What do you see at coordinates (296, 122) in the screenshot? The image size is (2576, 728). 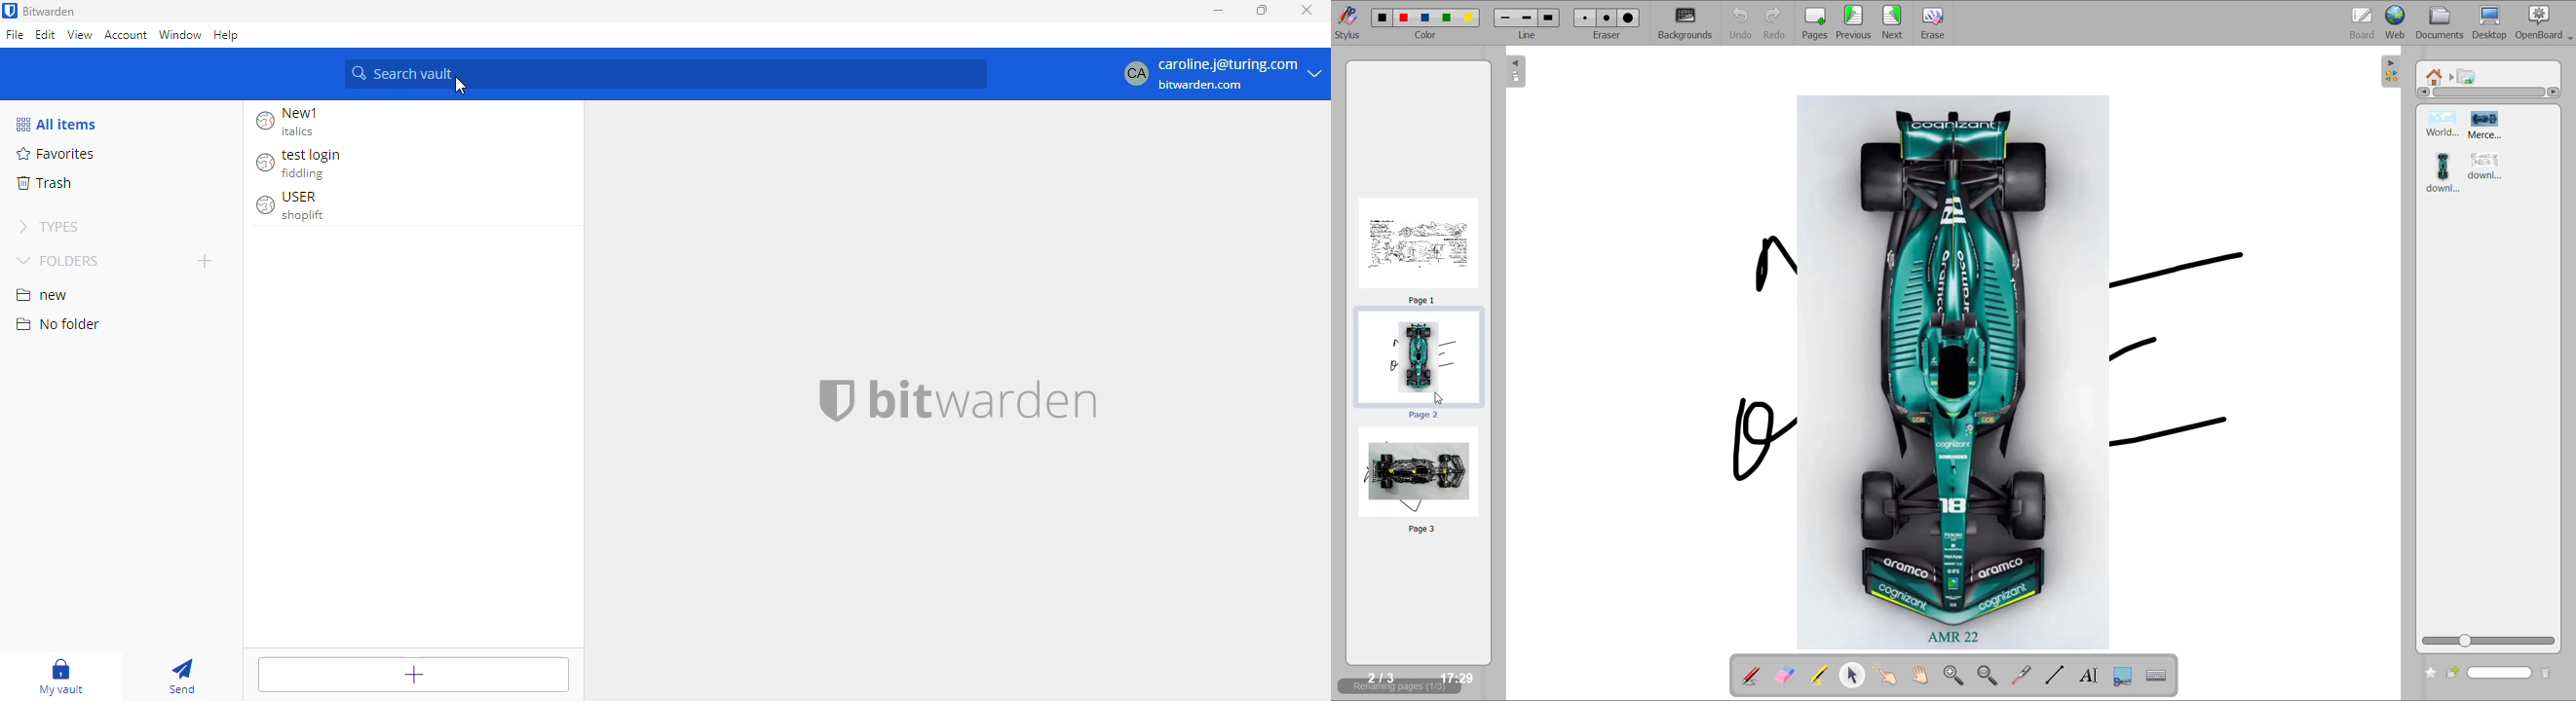 I see `New1  italics` at bounding box center [296, 122].